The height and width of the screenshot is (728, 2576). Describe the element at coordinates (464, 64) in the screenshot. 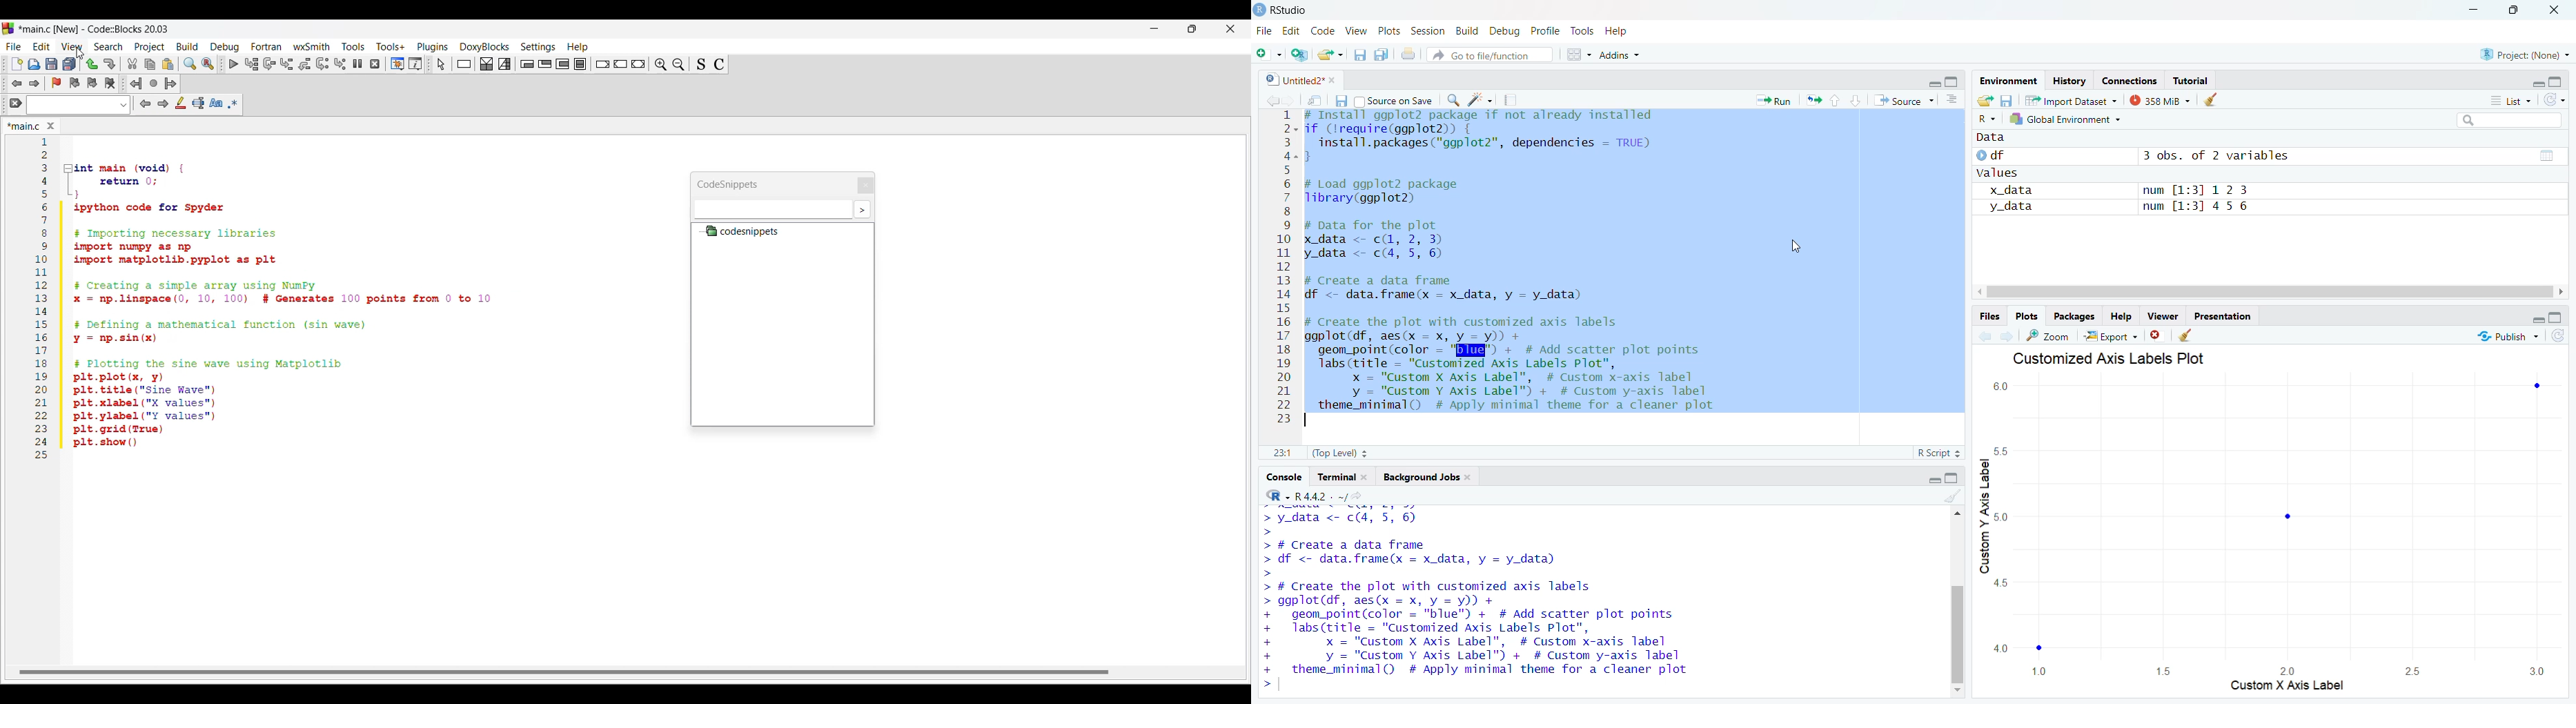

I see `Instruction` at that location.